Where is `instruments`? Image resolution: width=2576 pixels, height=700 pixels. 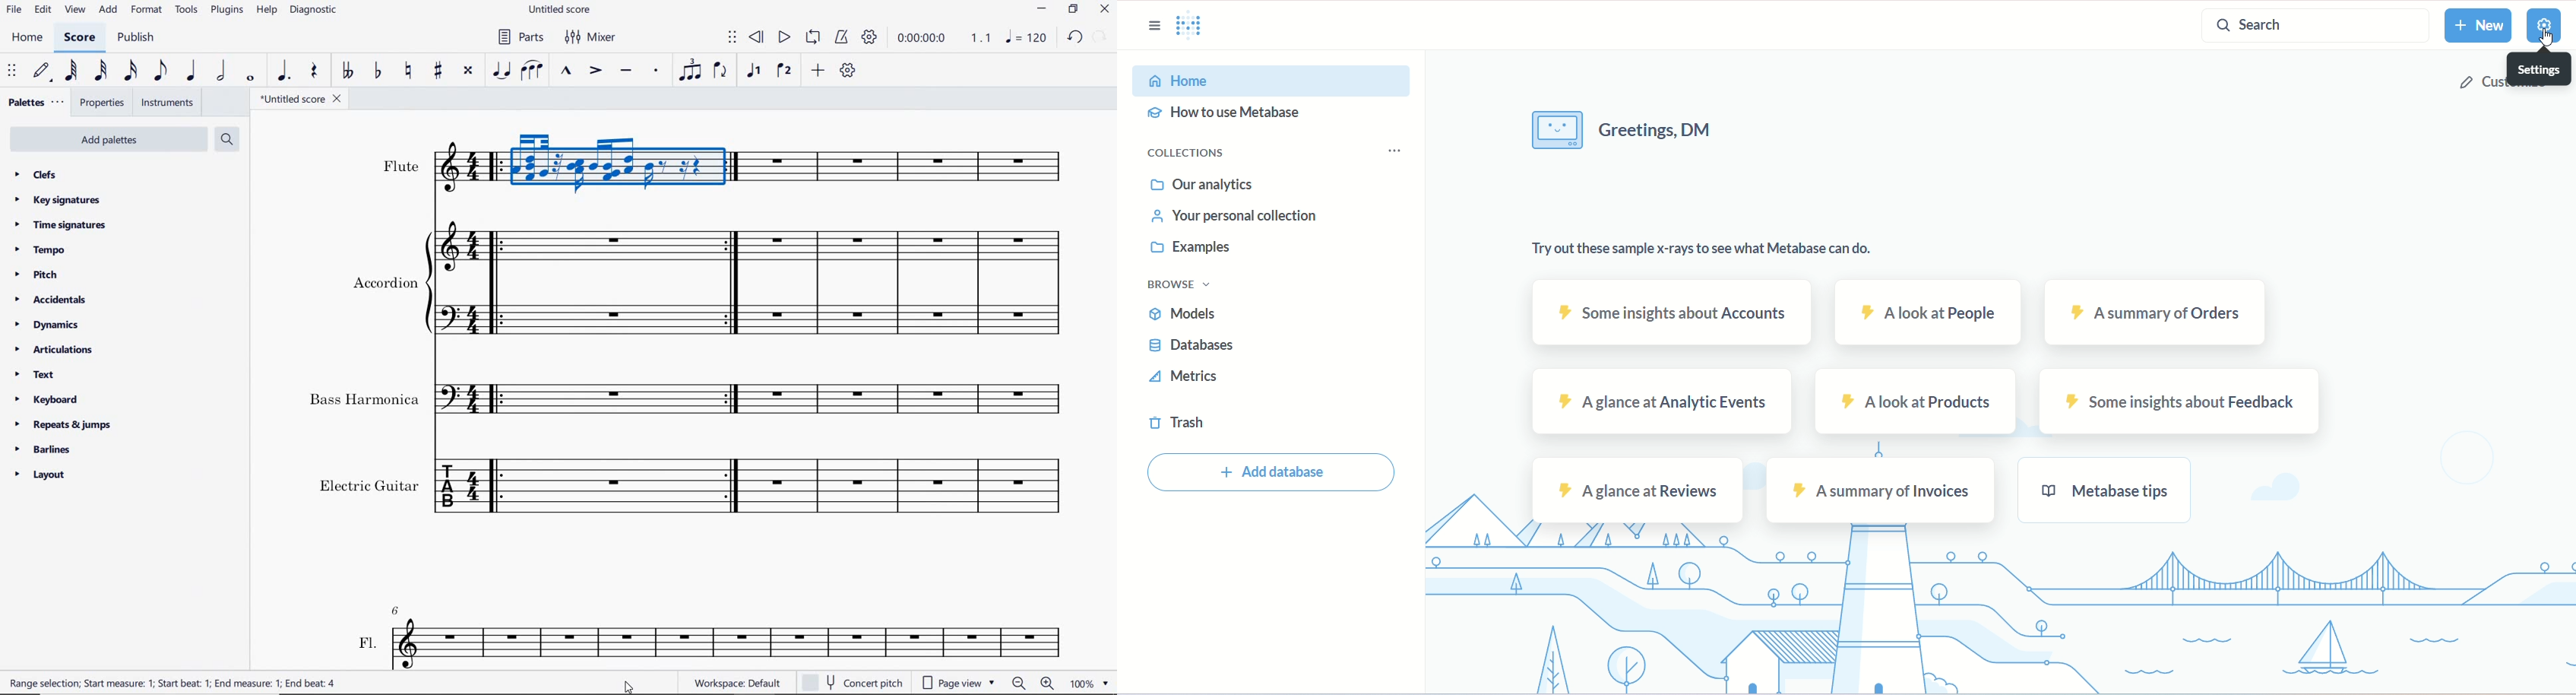
instruments is located at coordinates (166, 102).